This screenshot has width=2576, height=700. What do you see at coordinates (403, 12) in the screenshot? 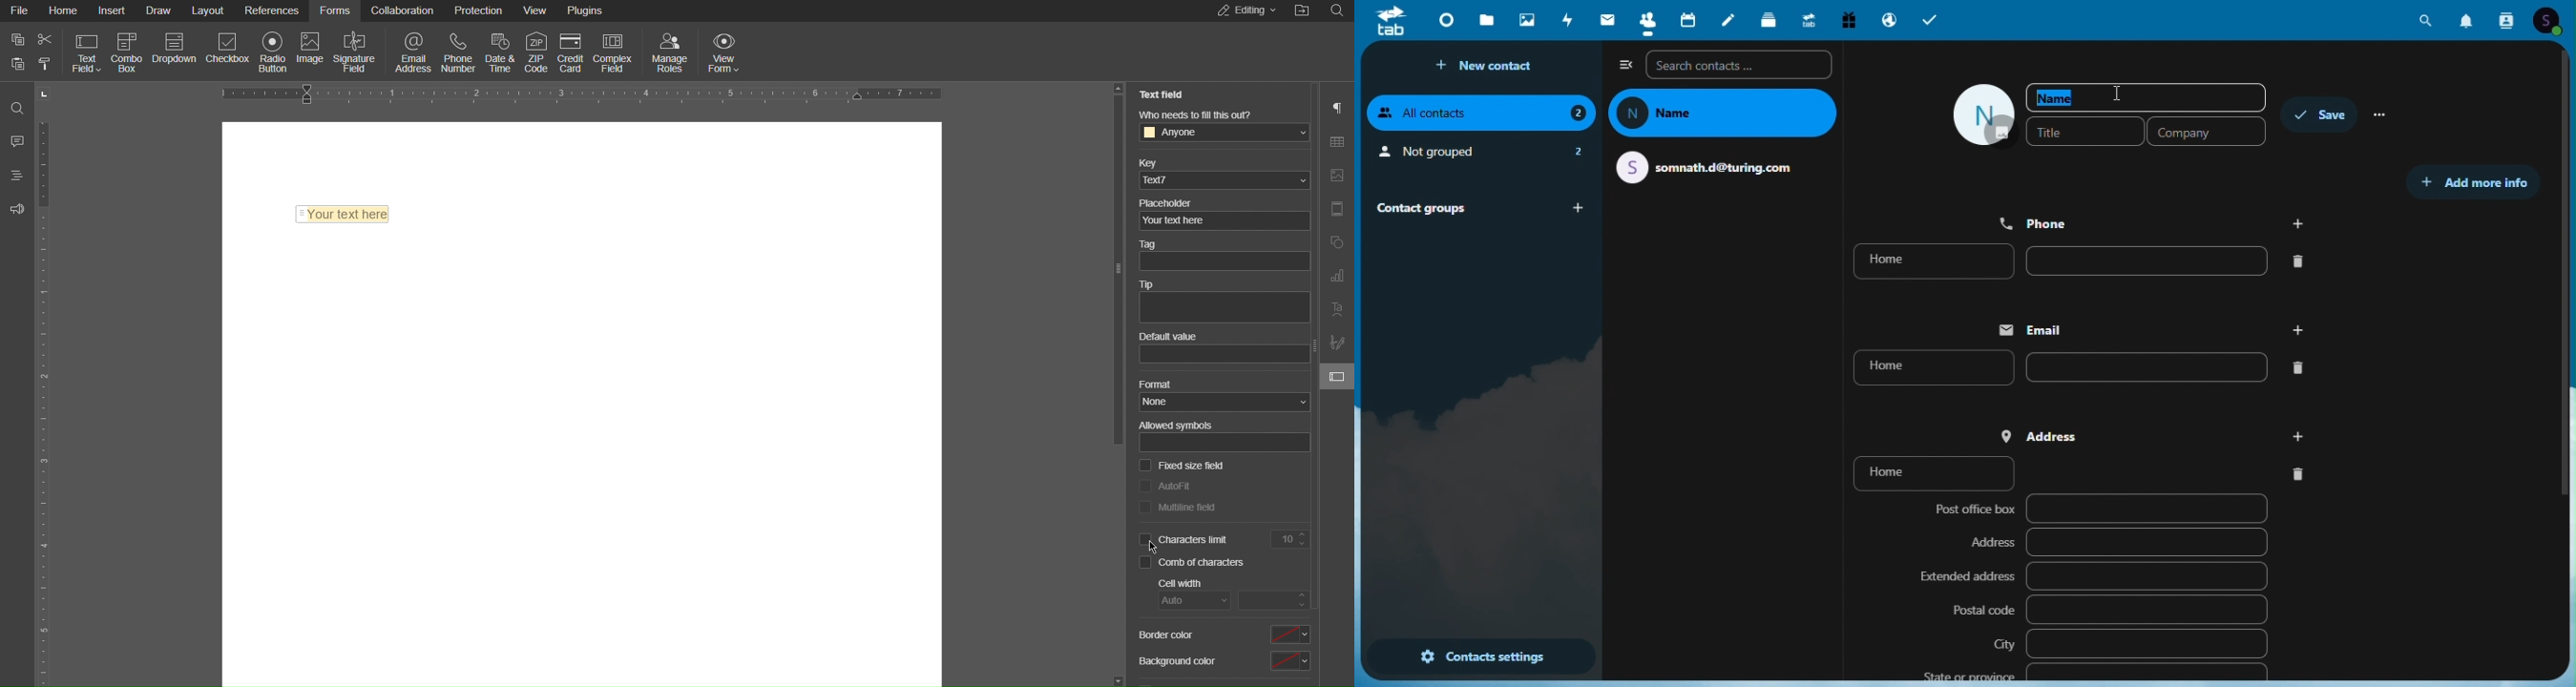
I see `Collaboration` at bounding box center [403, 12].